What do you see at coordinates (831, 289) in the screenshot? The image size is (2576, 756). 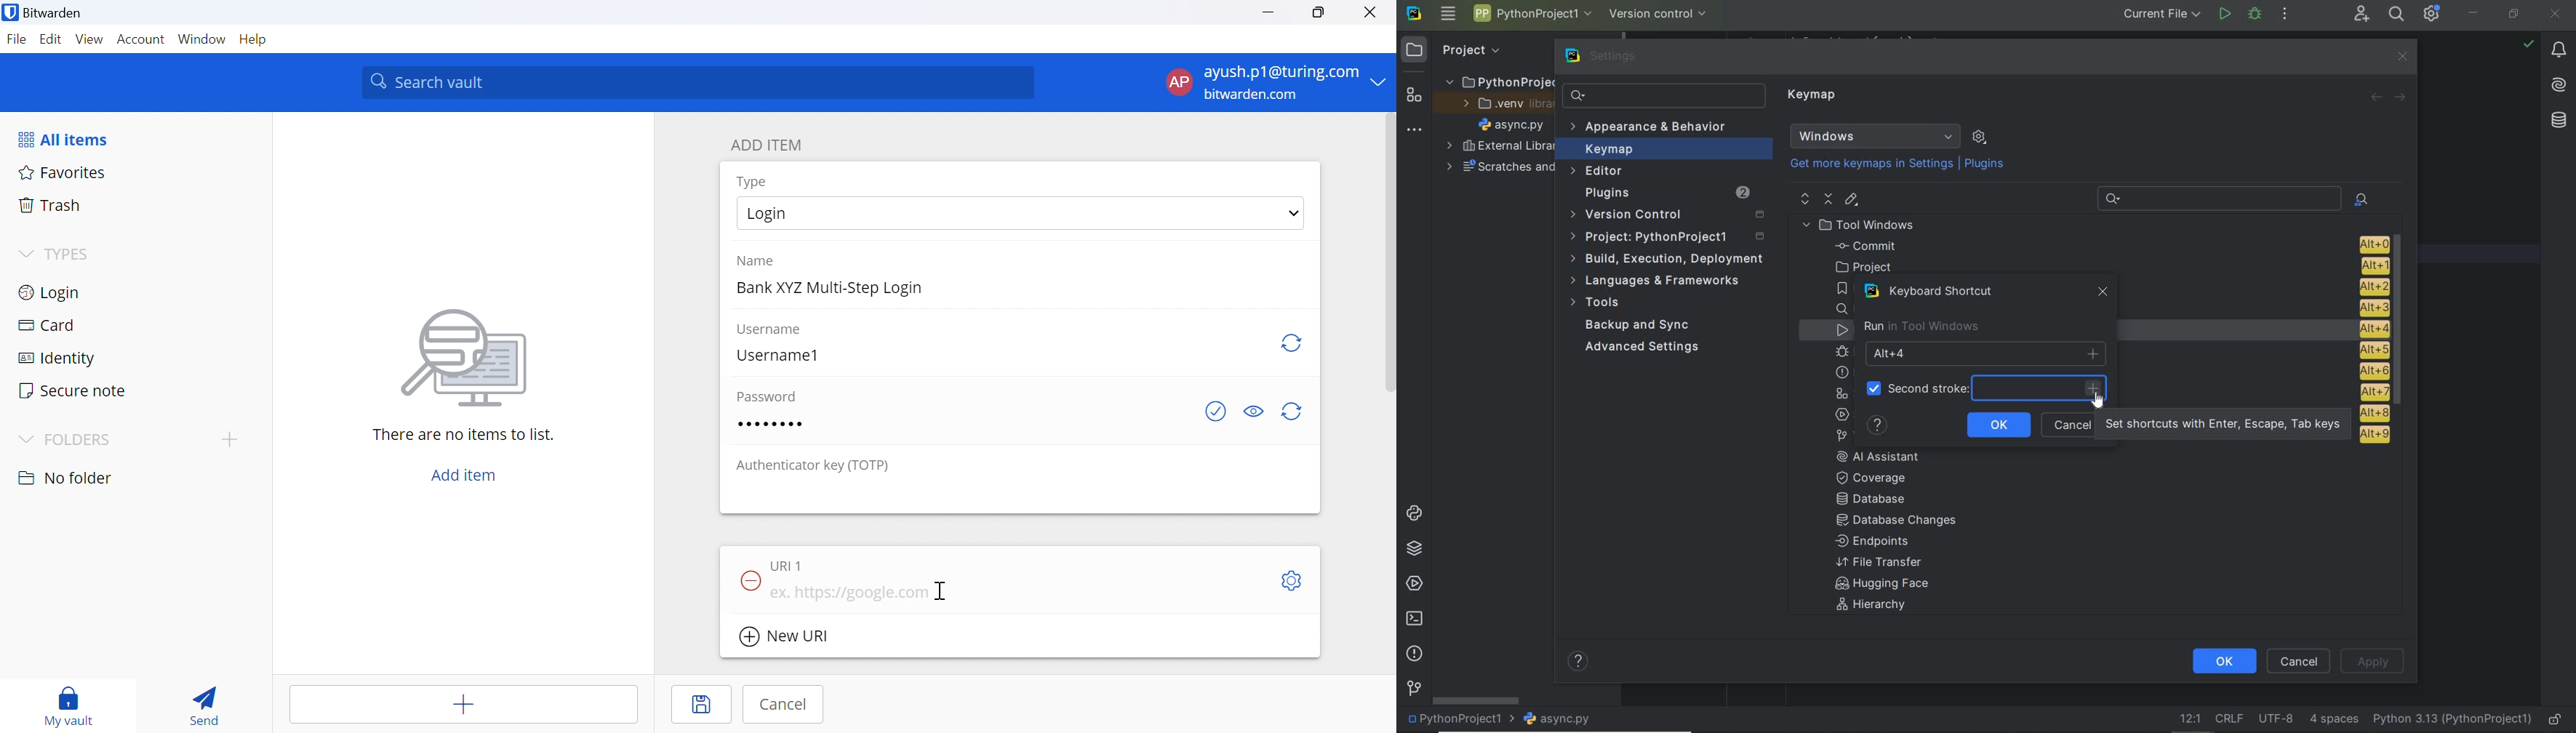 I see `Bank XYZ Multi-Step Login` at bounding box center [831, 289].